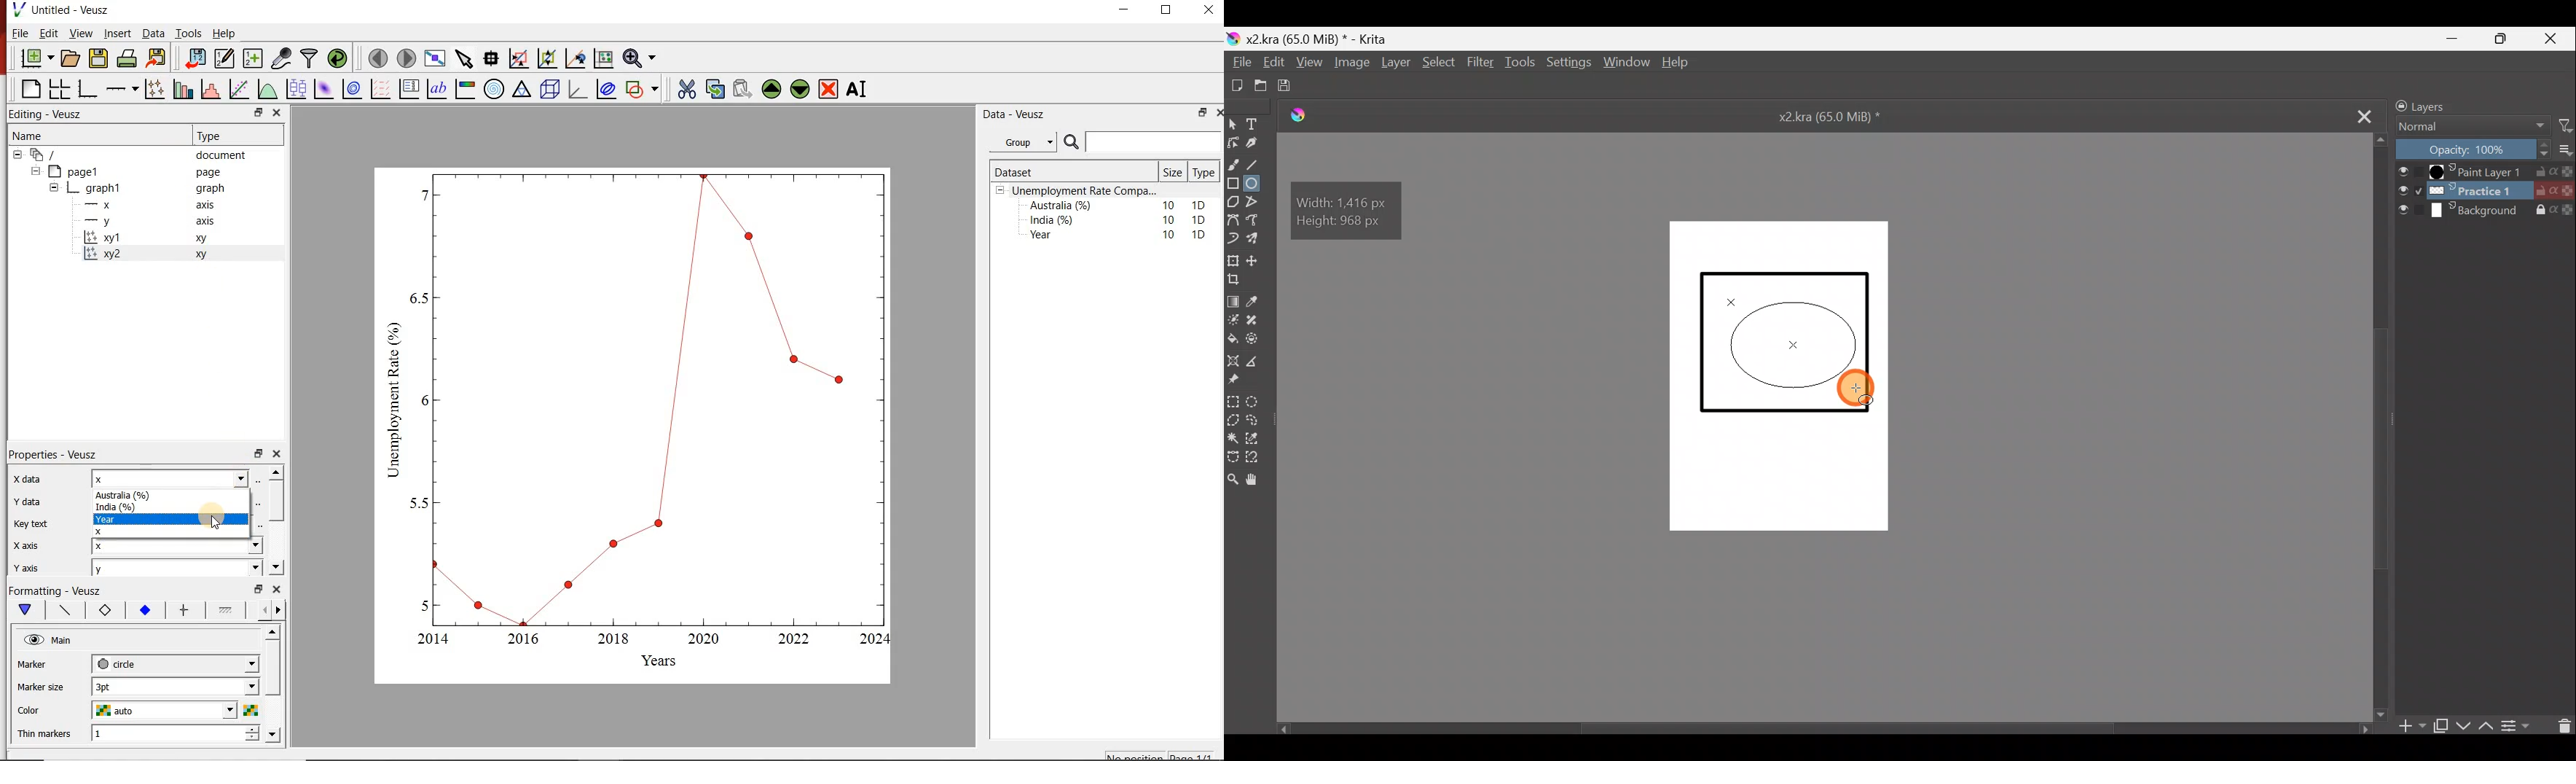 The image size is (2576, 784). What do you see at coordinates (1239, 381) in the screenshot?
I see `Reference images tool` at bounding box center [1239, 381].